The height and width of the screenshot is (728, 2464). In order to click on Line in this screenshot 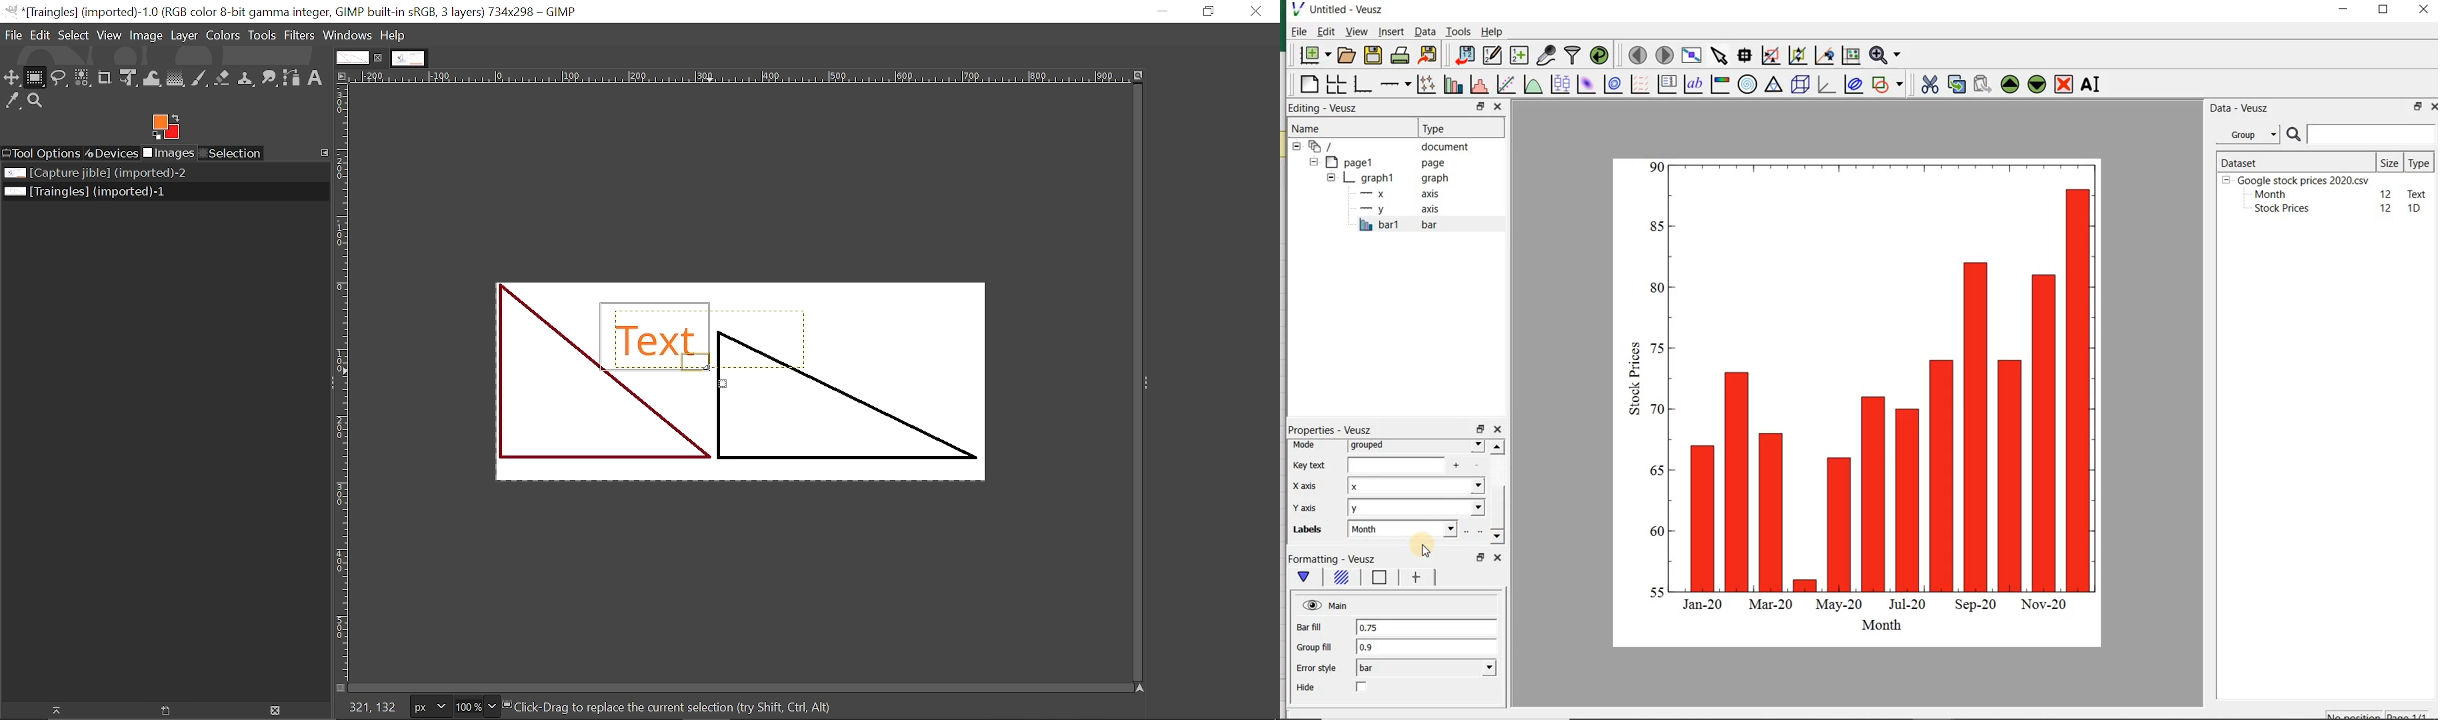, I will do `click(1379, 579)`.